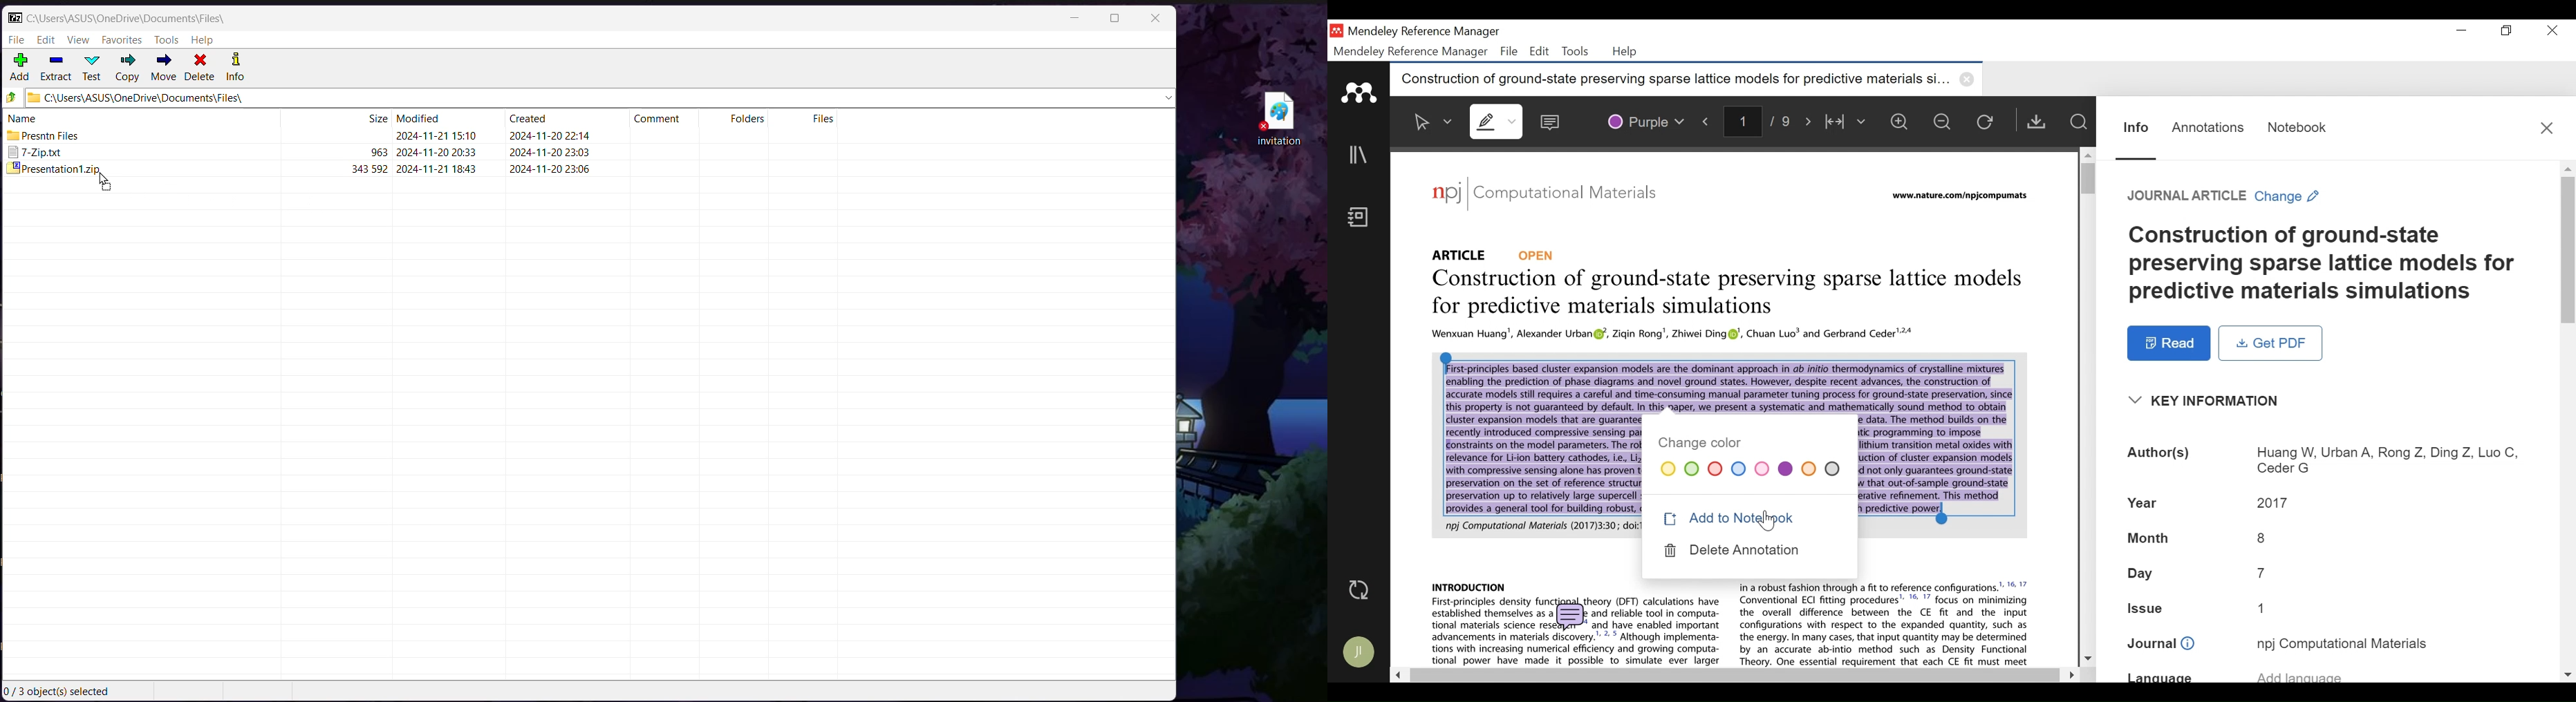 The height and width of the screenshot is (728, 2576). I want to click on Journal, so click(2343, 643).